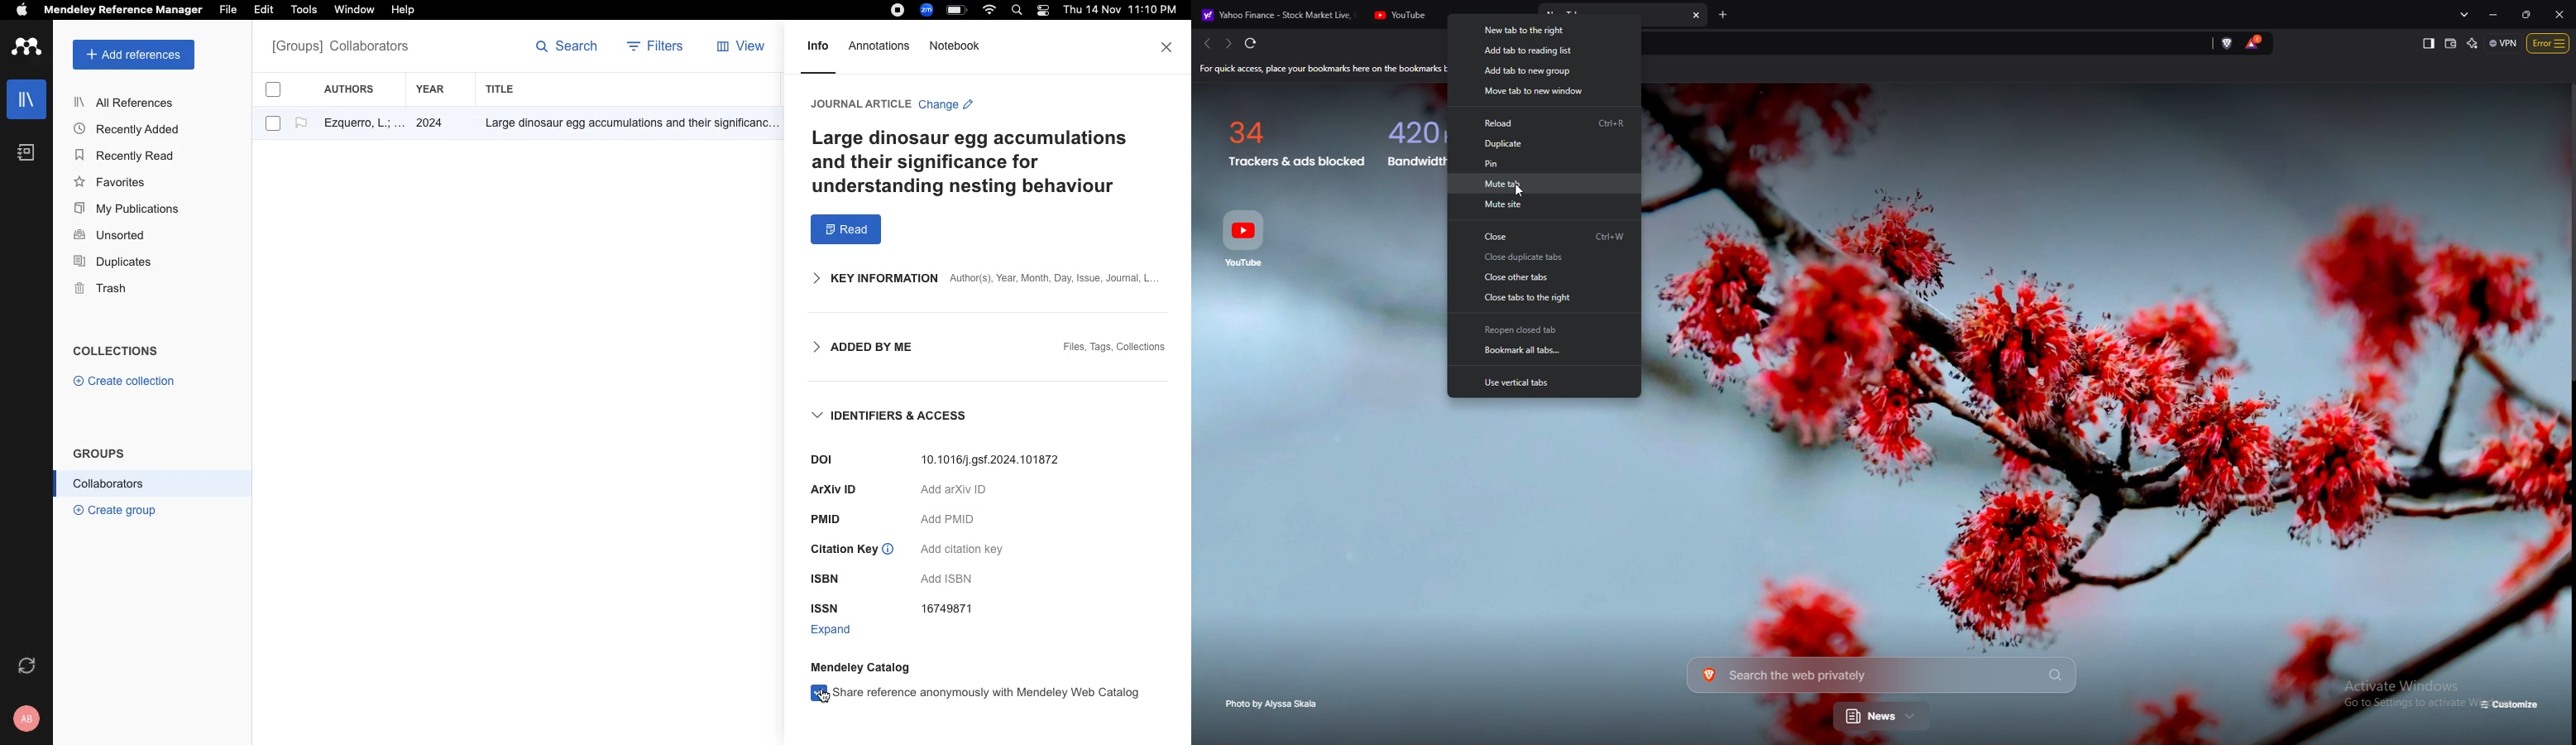 Image resolution: width=2576 pixels, height=756 pixels. Describe the element at coordinates (1276, 704) in the screenshot. I see `photo by Alyssa Skala` at that location.